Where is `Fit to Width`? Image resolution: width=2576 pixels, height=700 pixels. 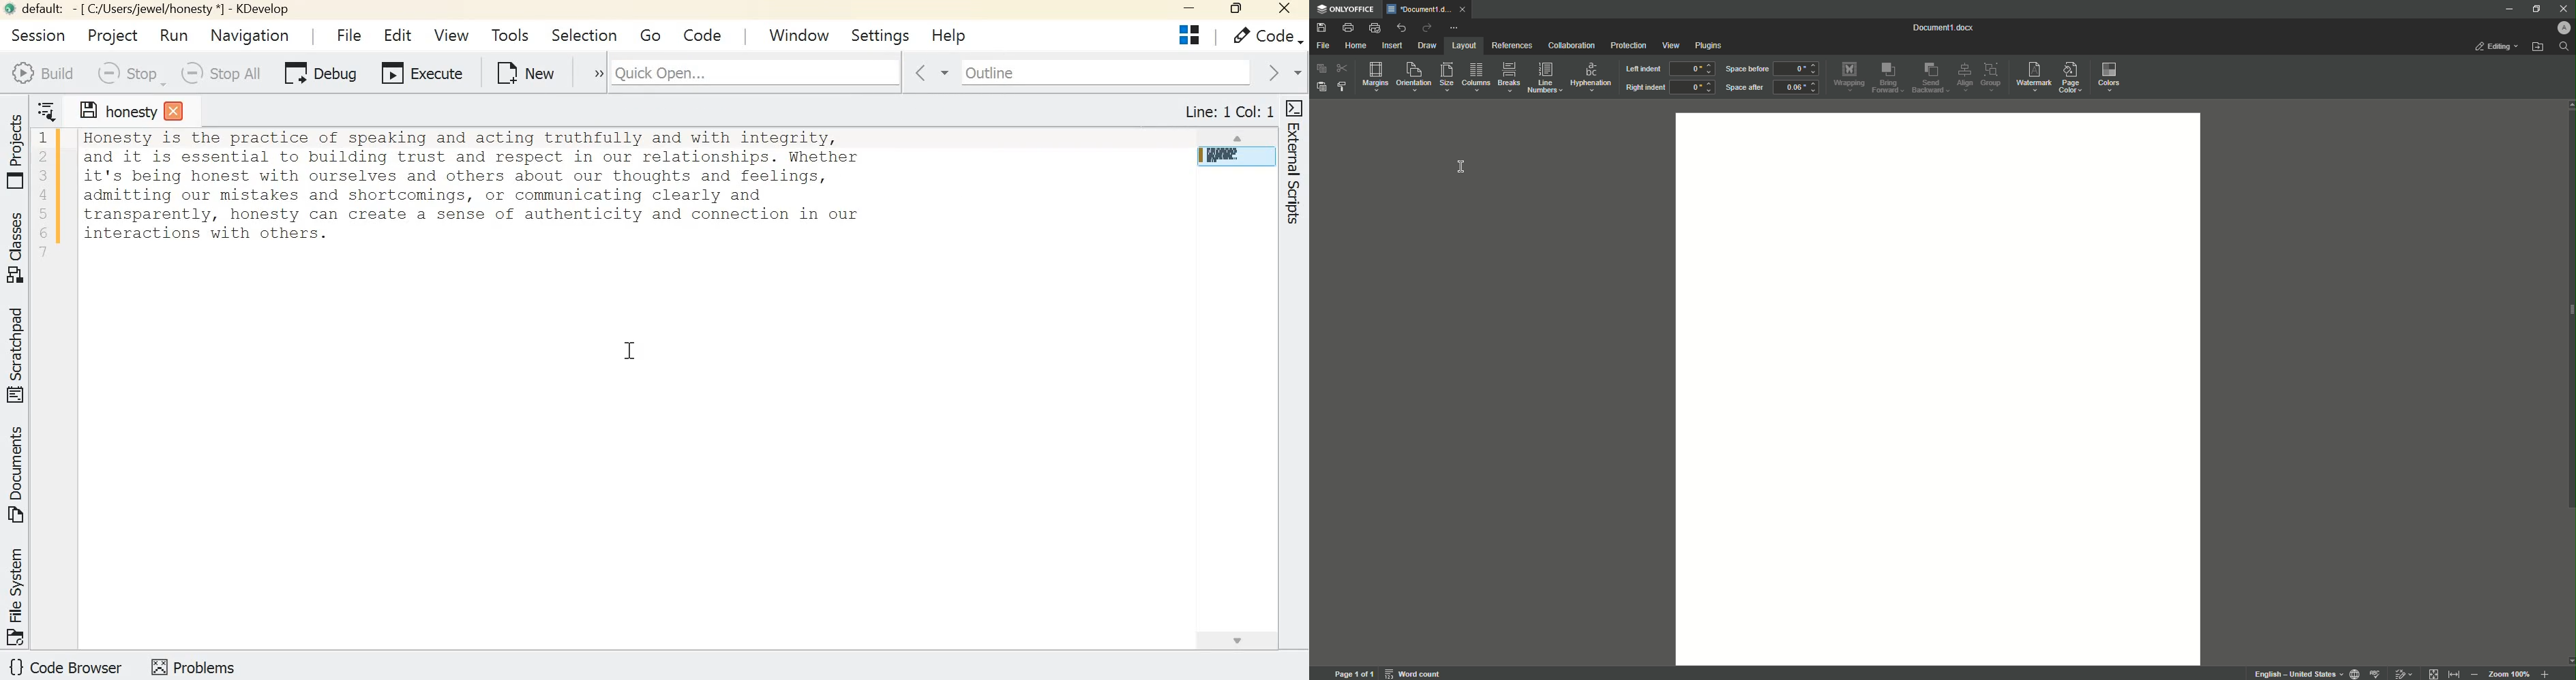 Fit to Width is located at coordinates (2435, 673).